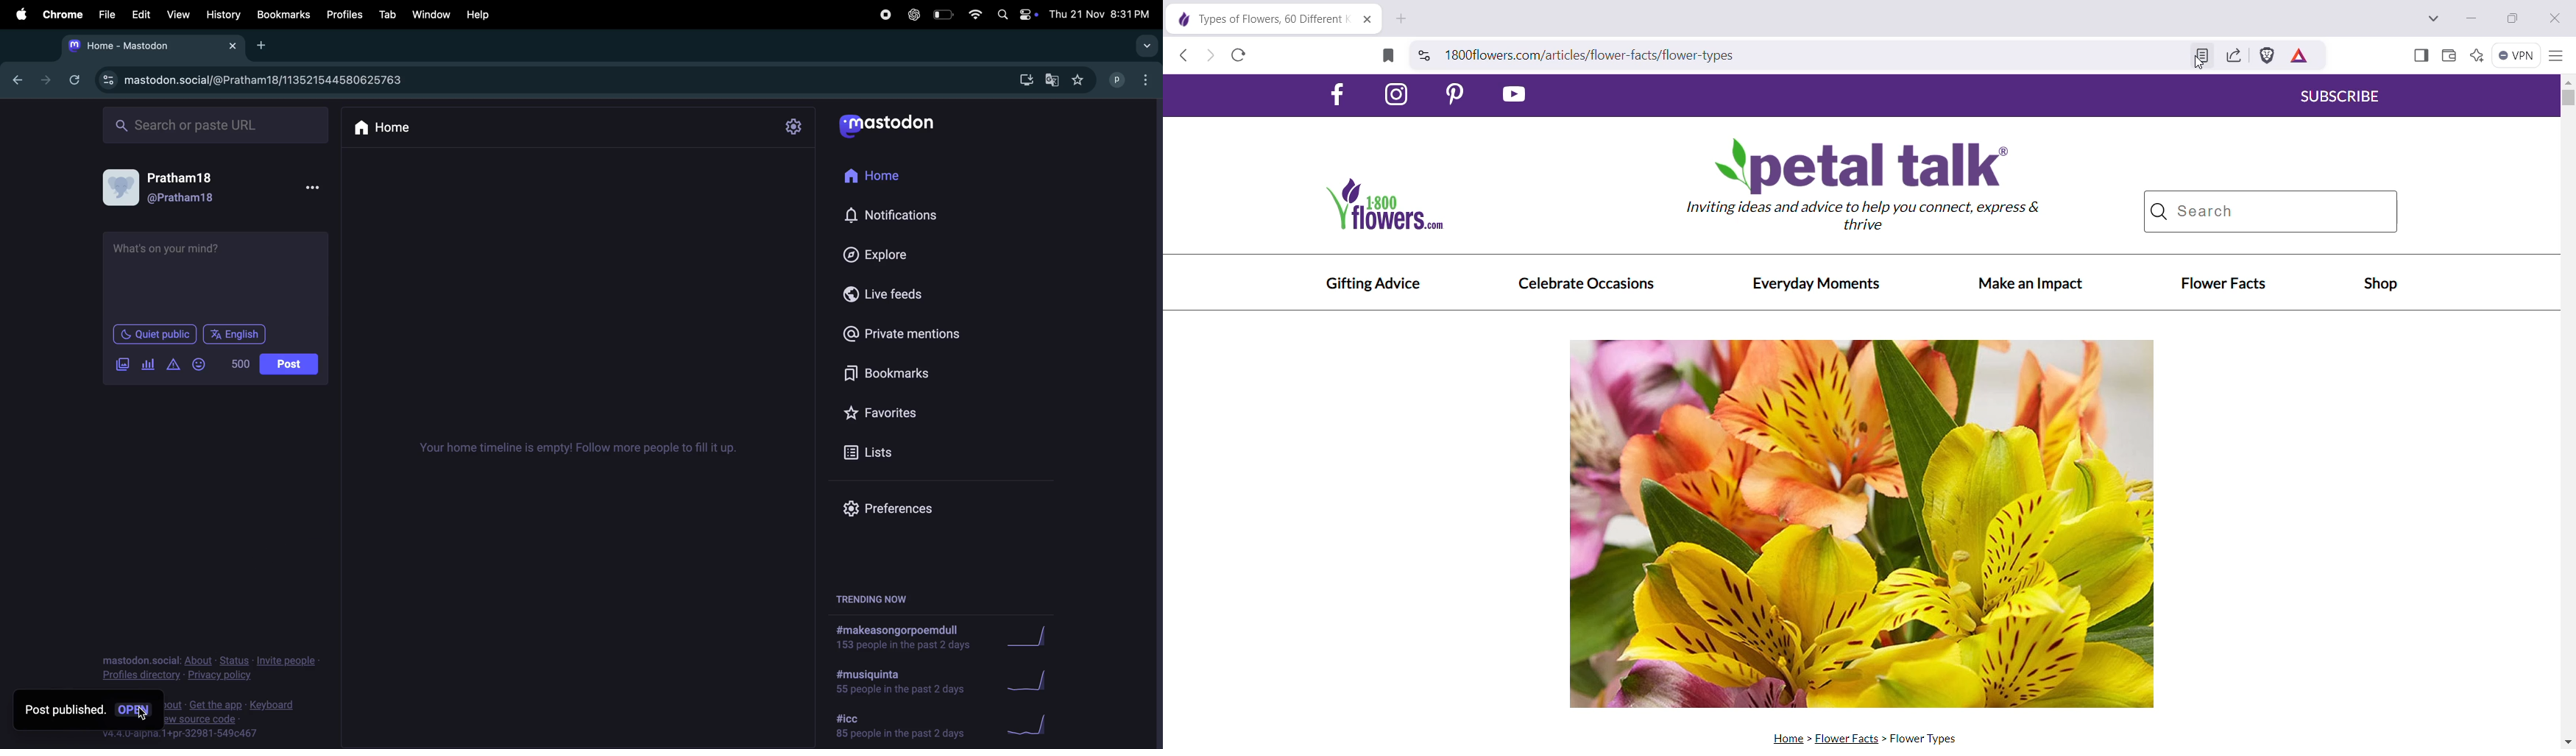 This screenshot has height=756, width=2576. I want to click on translate, so click(1052, 80).